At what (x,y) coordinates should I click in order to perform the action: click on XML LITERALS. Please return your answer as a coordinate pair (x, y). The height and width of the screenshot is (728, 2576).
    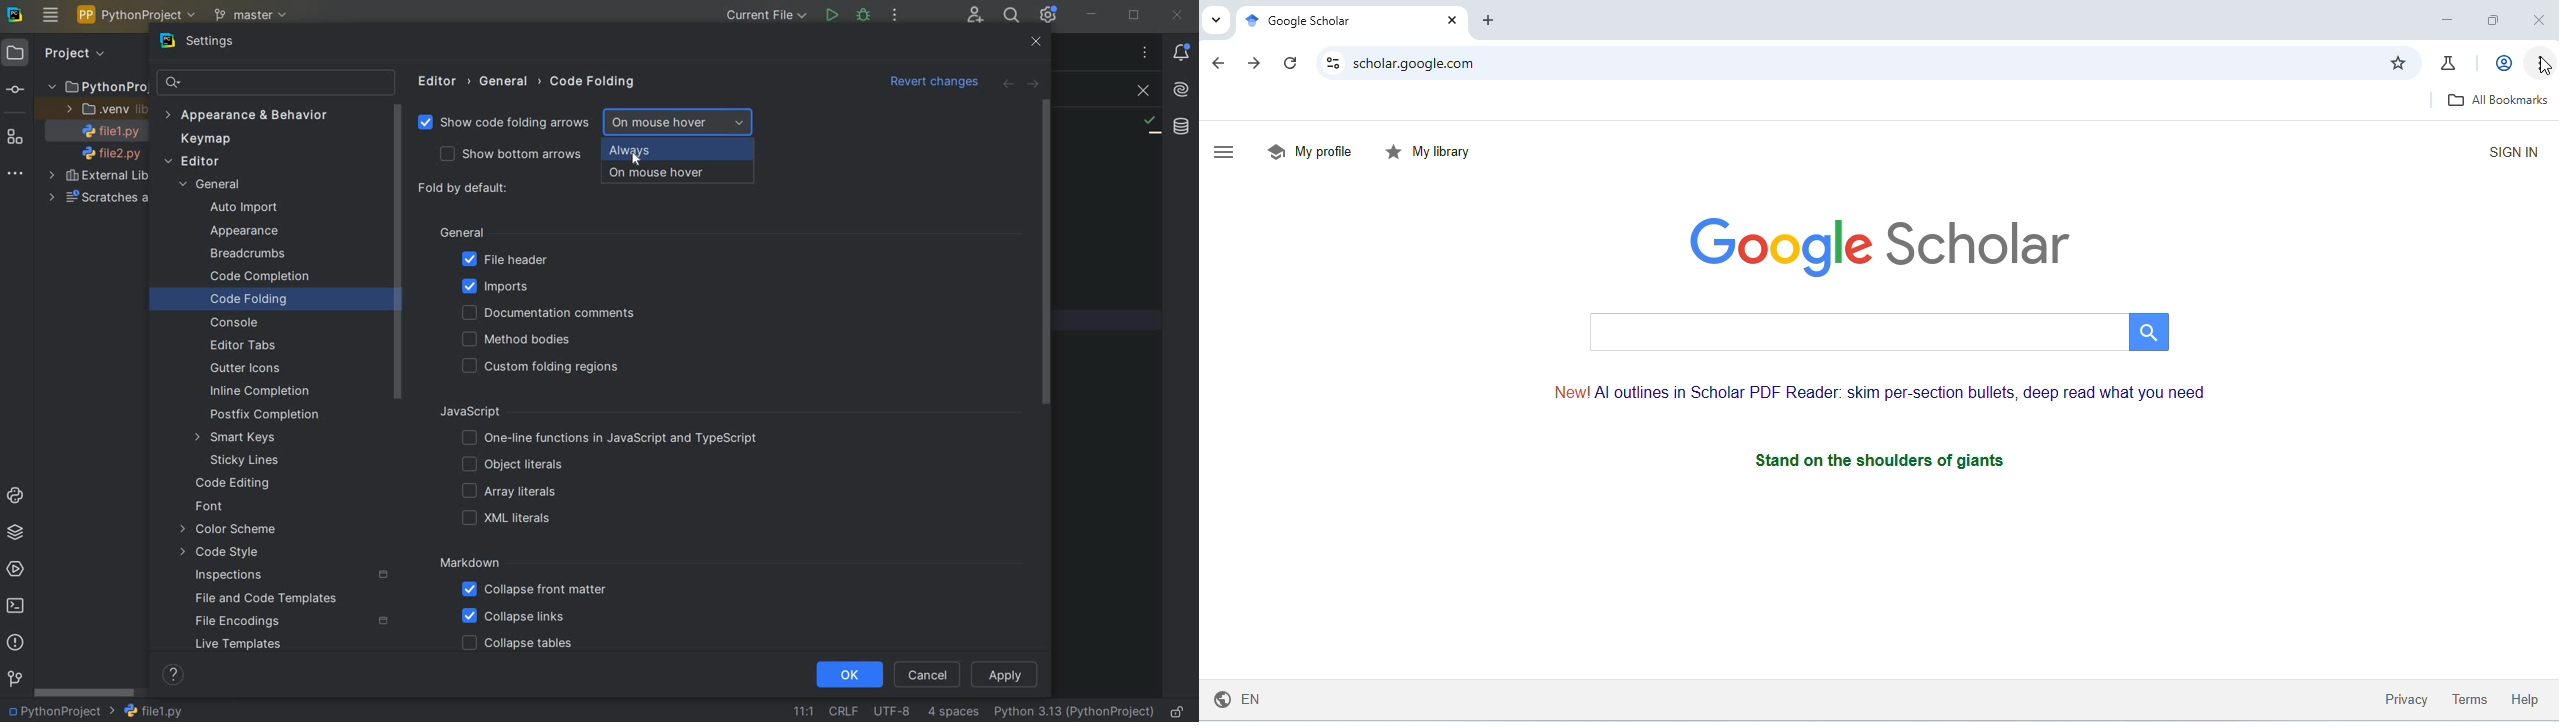
    Looking at the image, I should click on (510, 520).